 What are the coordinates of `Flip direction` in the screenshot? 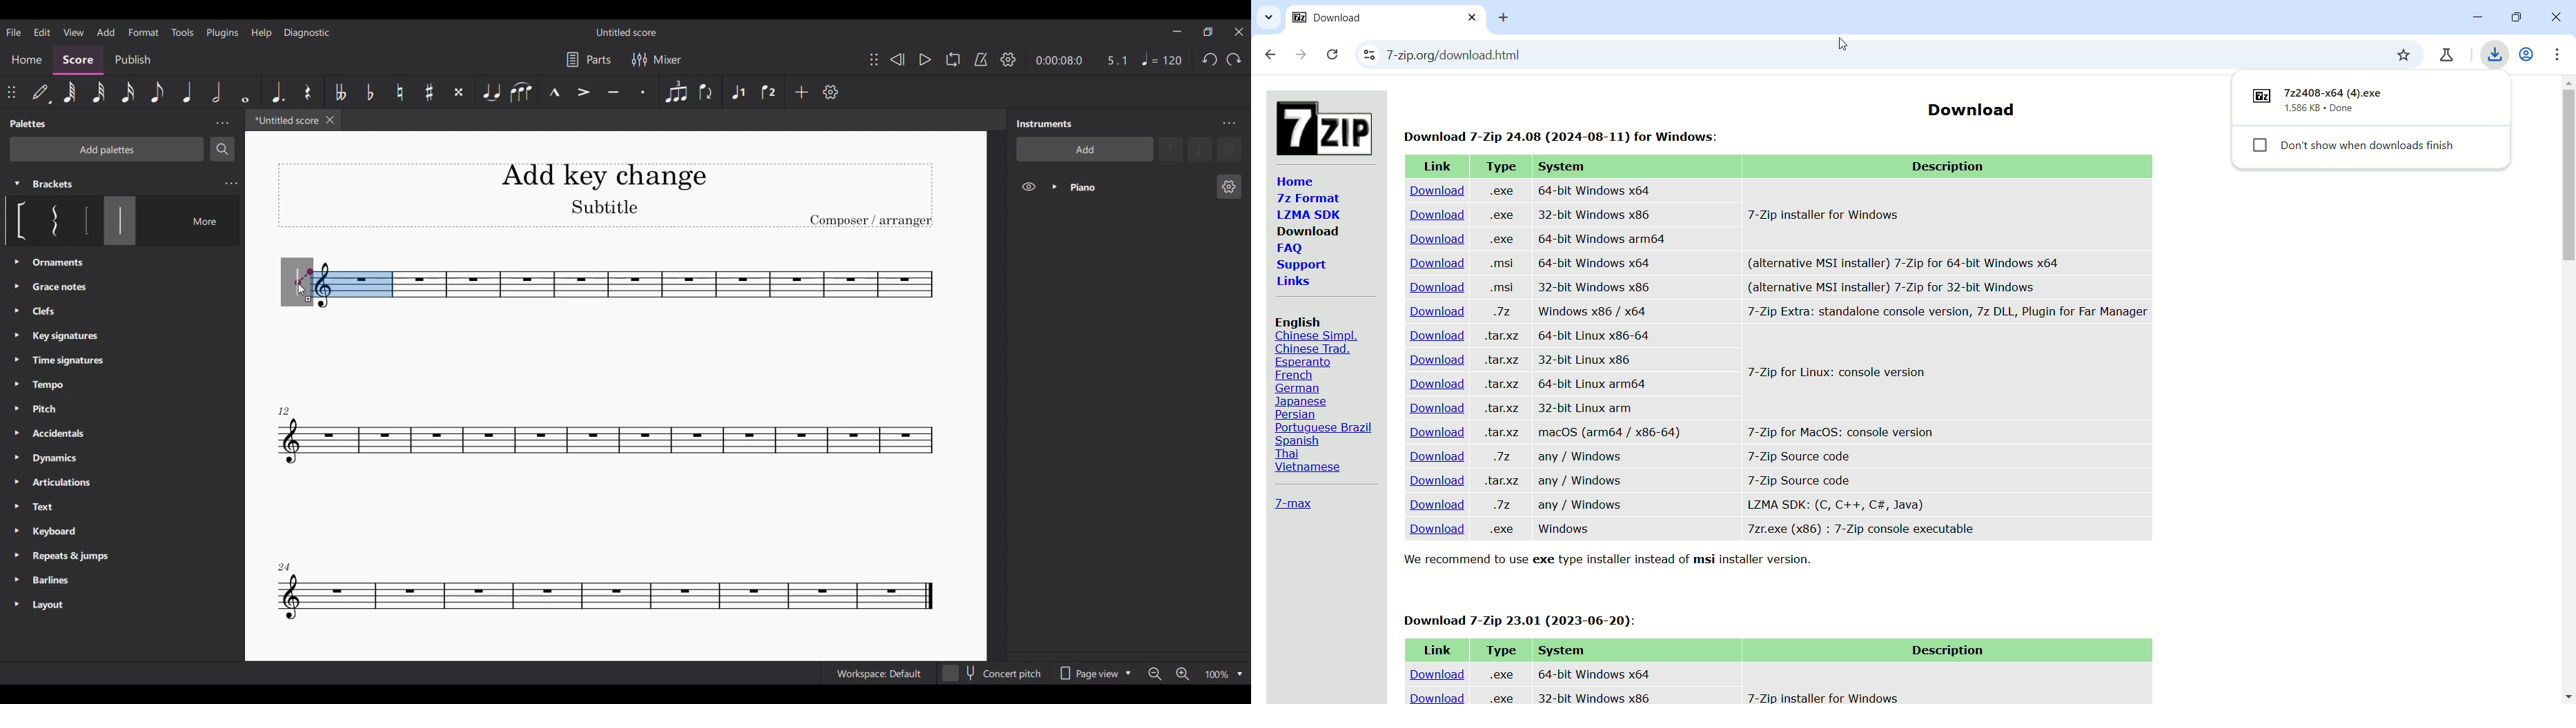 It's located at (706, 92).